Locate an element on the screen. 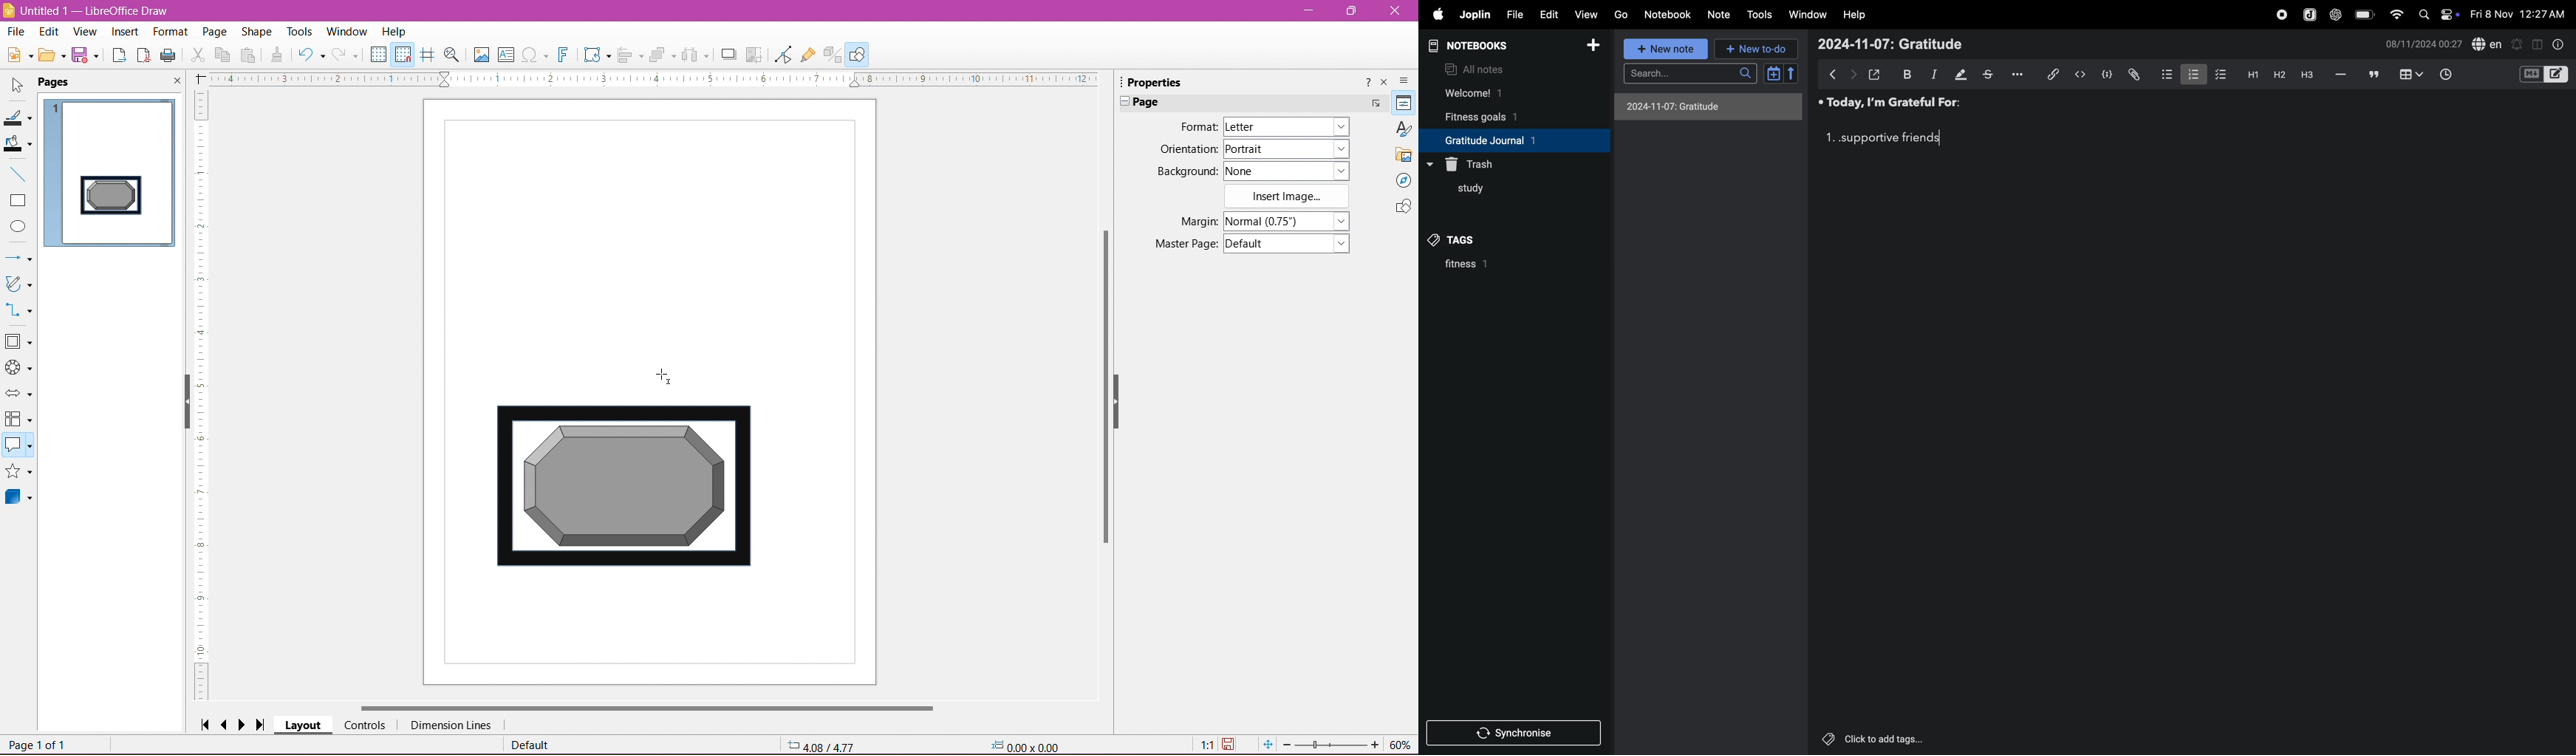 Image resolution: width=2576 pixels, height=756 pixels. Insert Image is located at coordinates (479, 55).